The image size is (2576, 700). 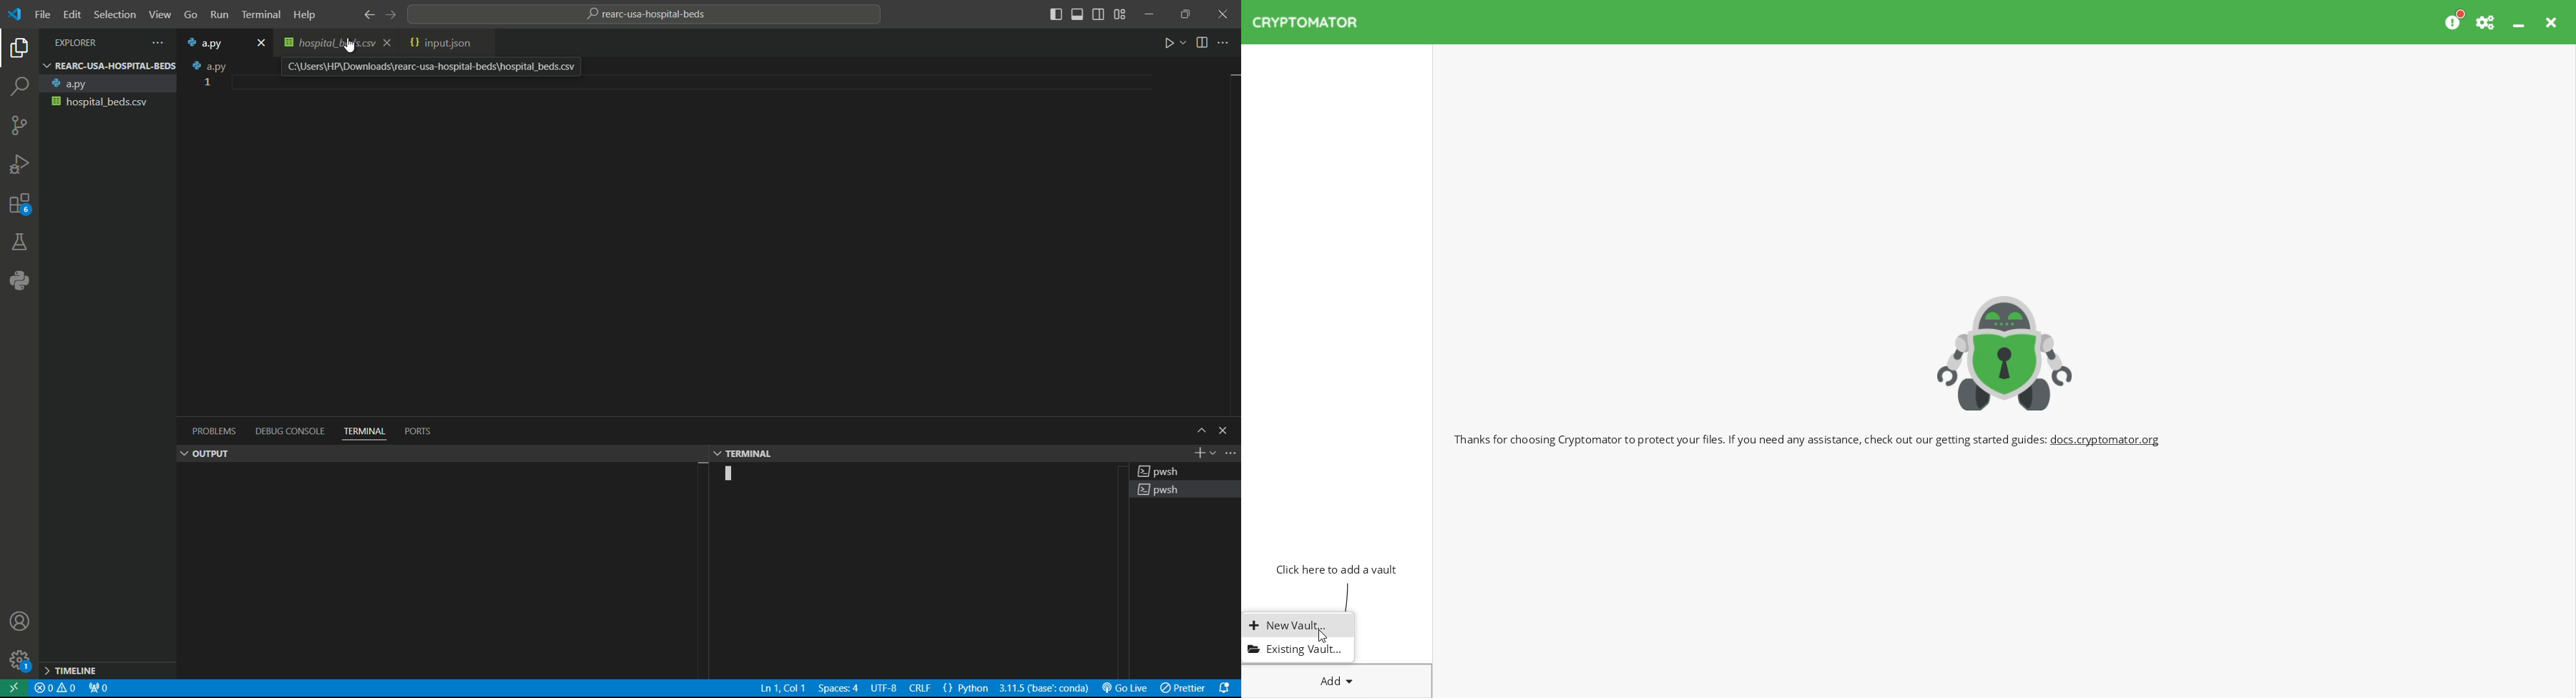 I want to click on line and column, so click(x=778, y=690).